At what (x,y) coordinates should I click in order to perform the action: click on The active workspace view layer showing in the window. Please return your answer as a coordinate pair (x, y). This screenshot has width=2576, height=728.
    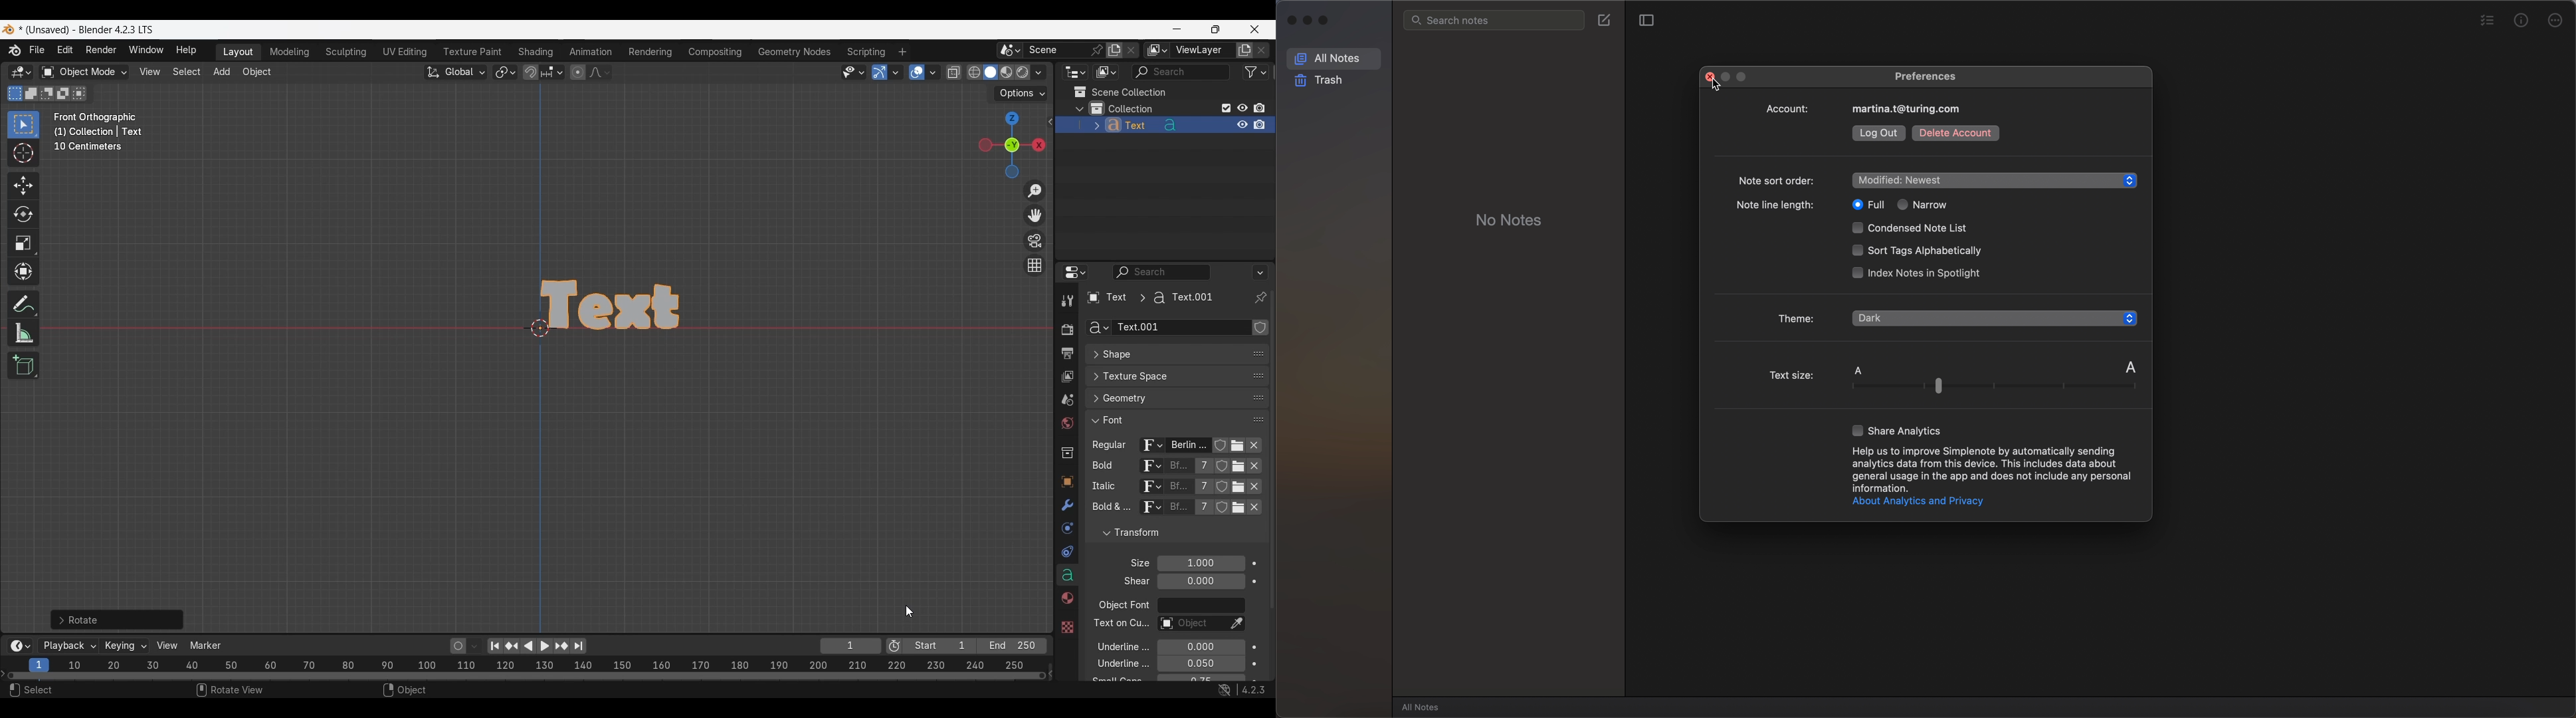
    Looking at the image, I should click on (1157, 50).